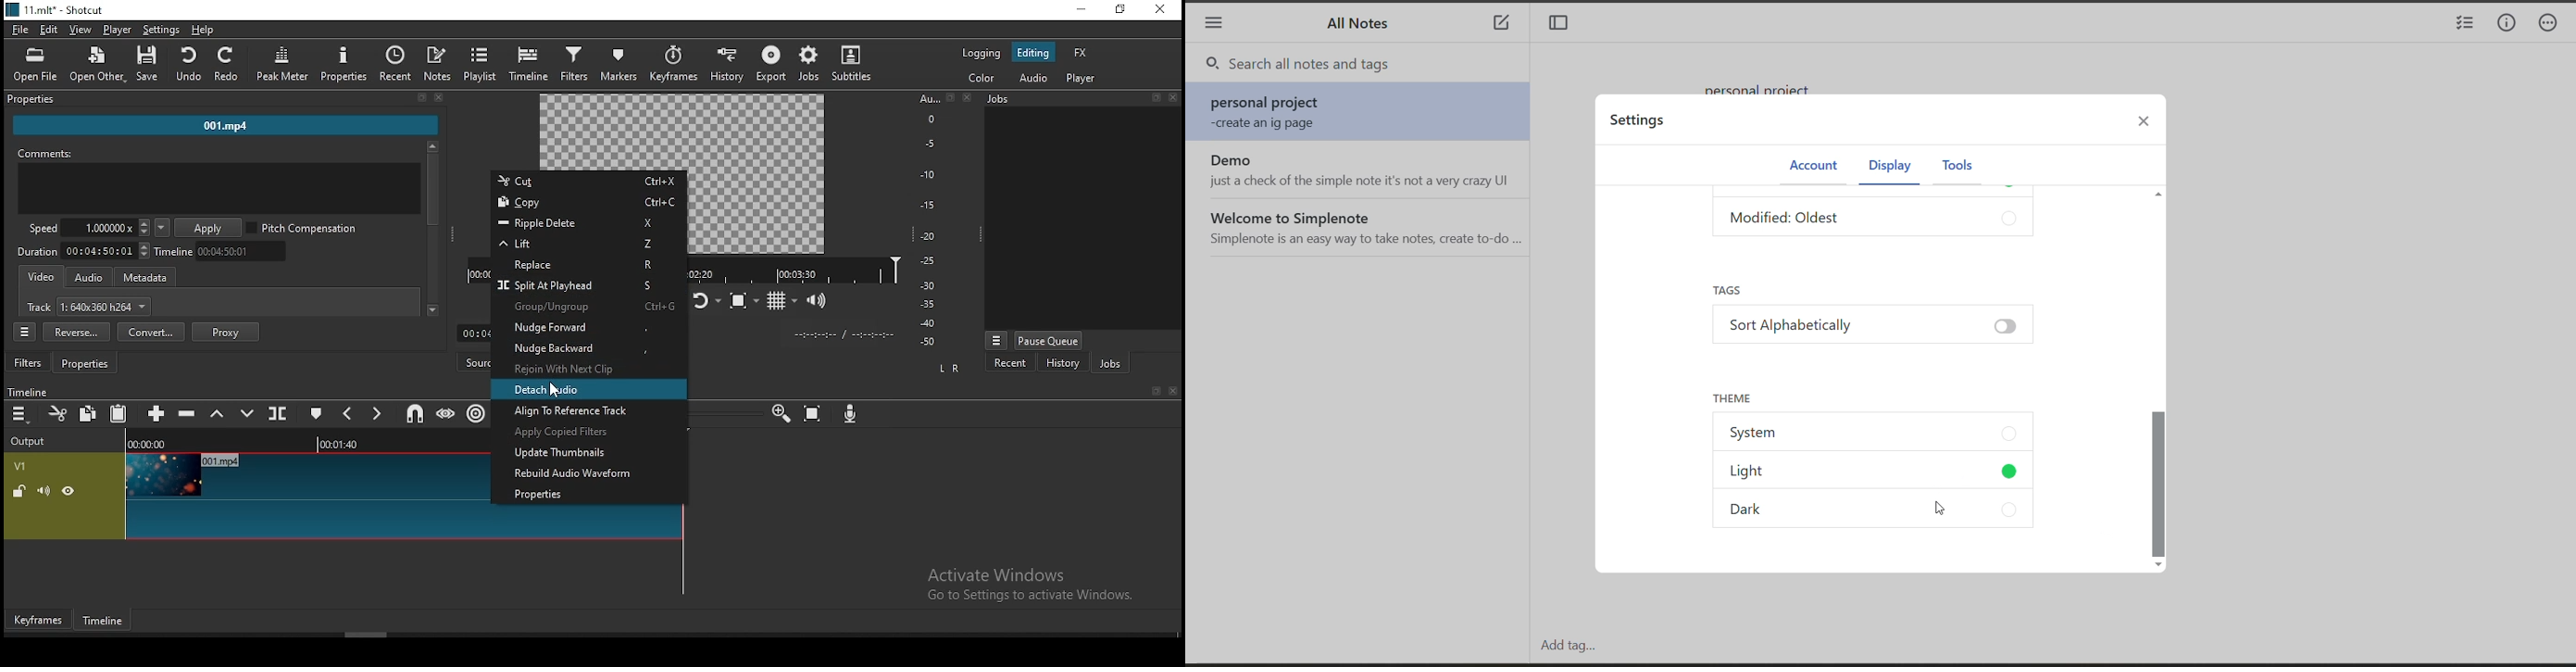 Image resolution: width=2576 pixels, height=672 pixels. I want to click on new note, so click(1501, 25).